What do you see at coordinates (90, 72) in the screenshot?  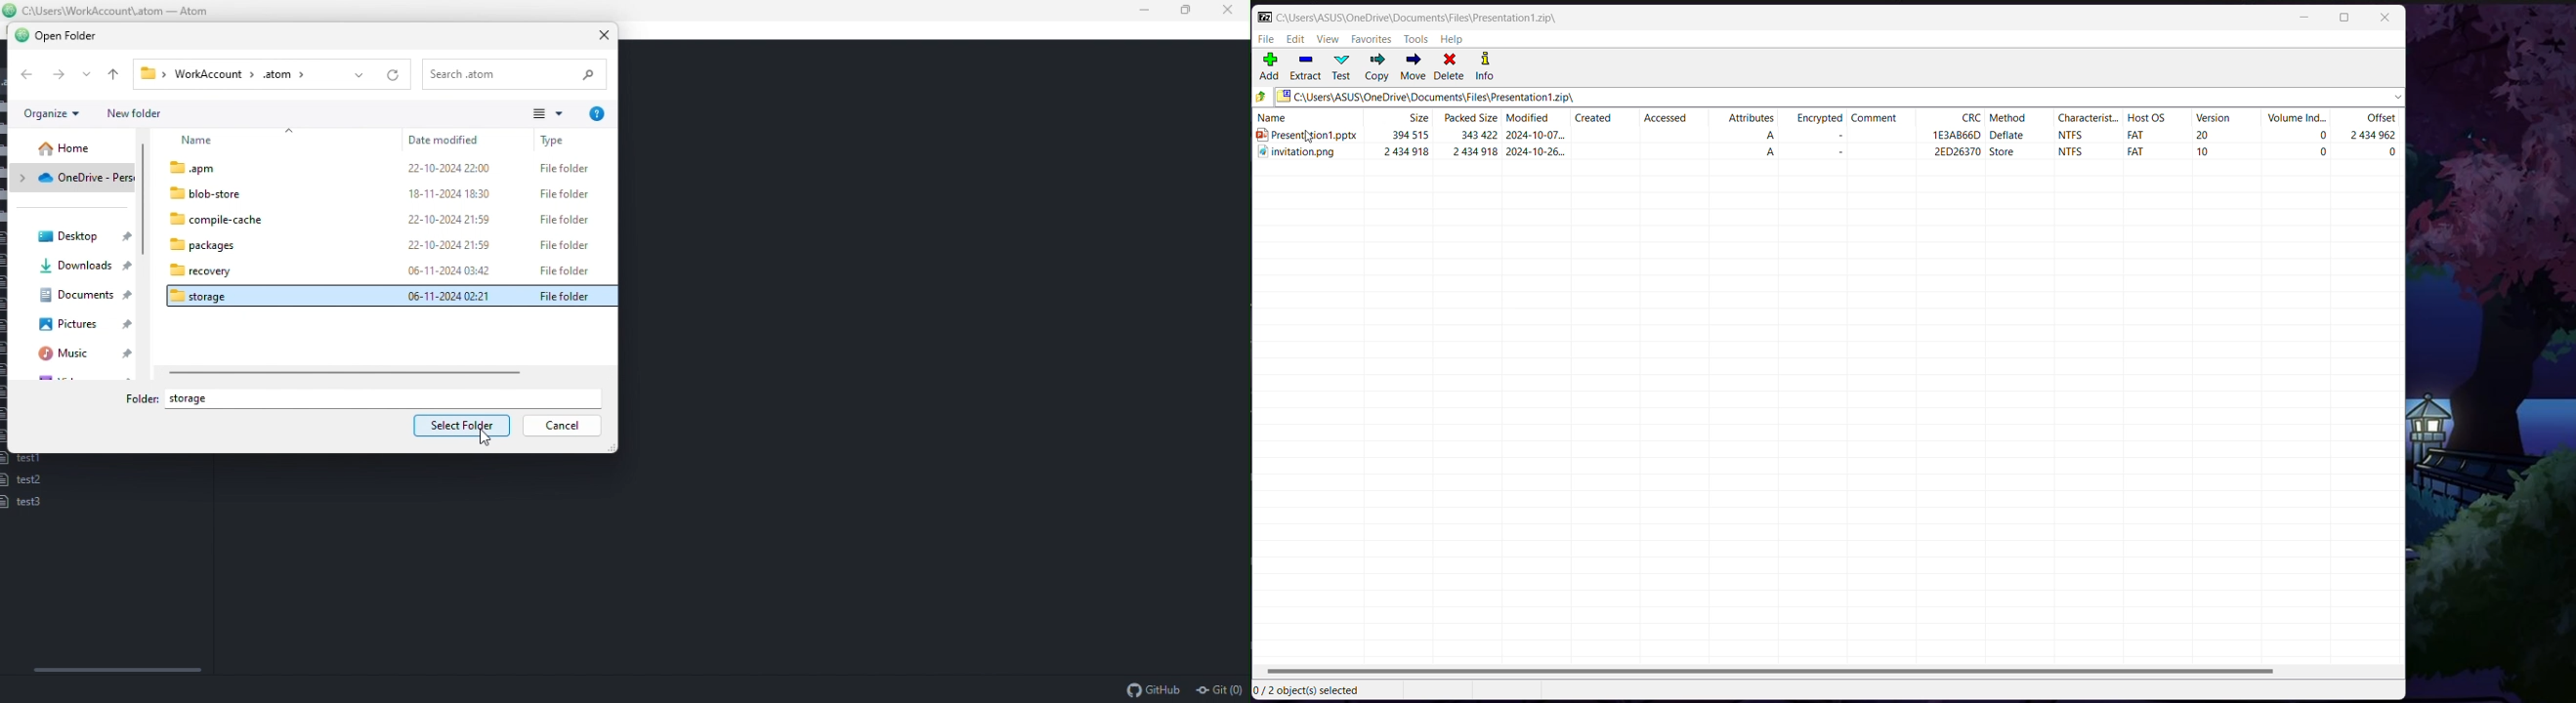 I see `more` at bounding box center [90, 72].